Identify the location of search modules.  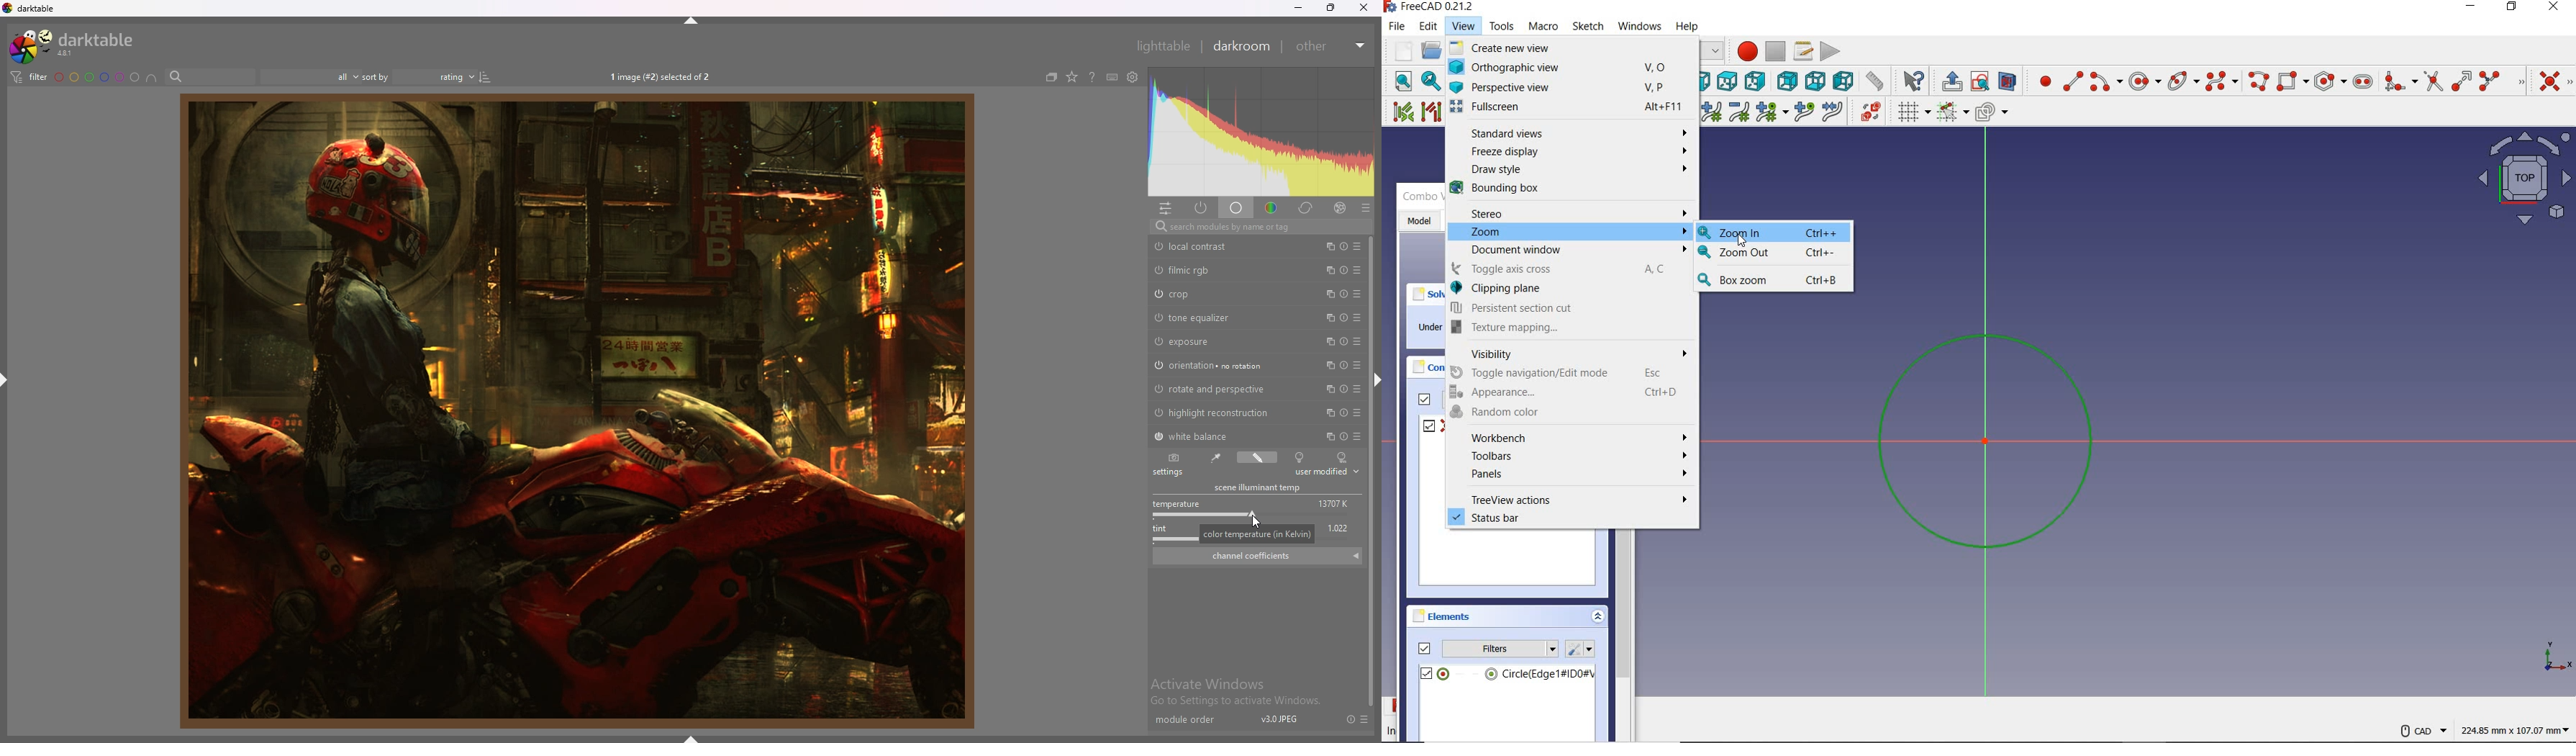
(1257, 228).